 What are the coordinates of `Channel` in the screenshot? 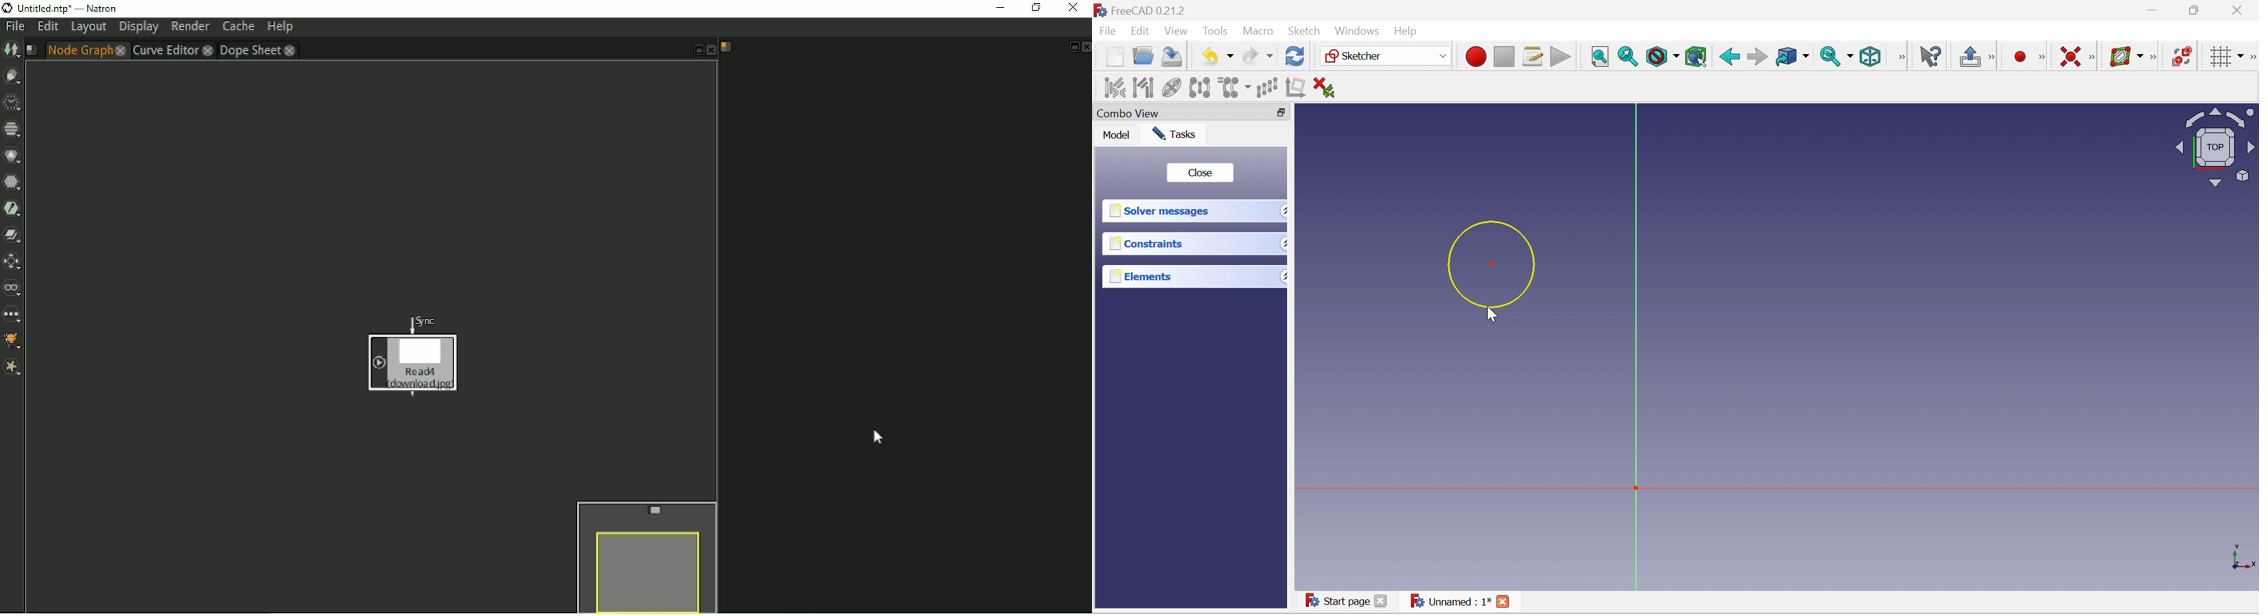 It's located at (12, 129).